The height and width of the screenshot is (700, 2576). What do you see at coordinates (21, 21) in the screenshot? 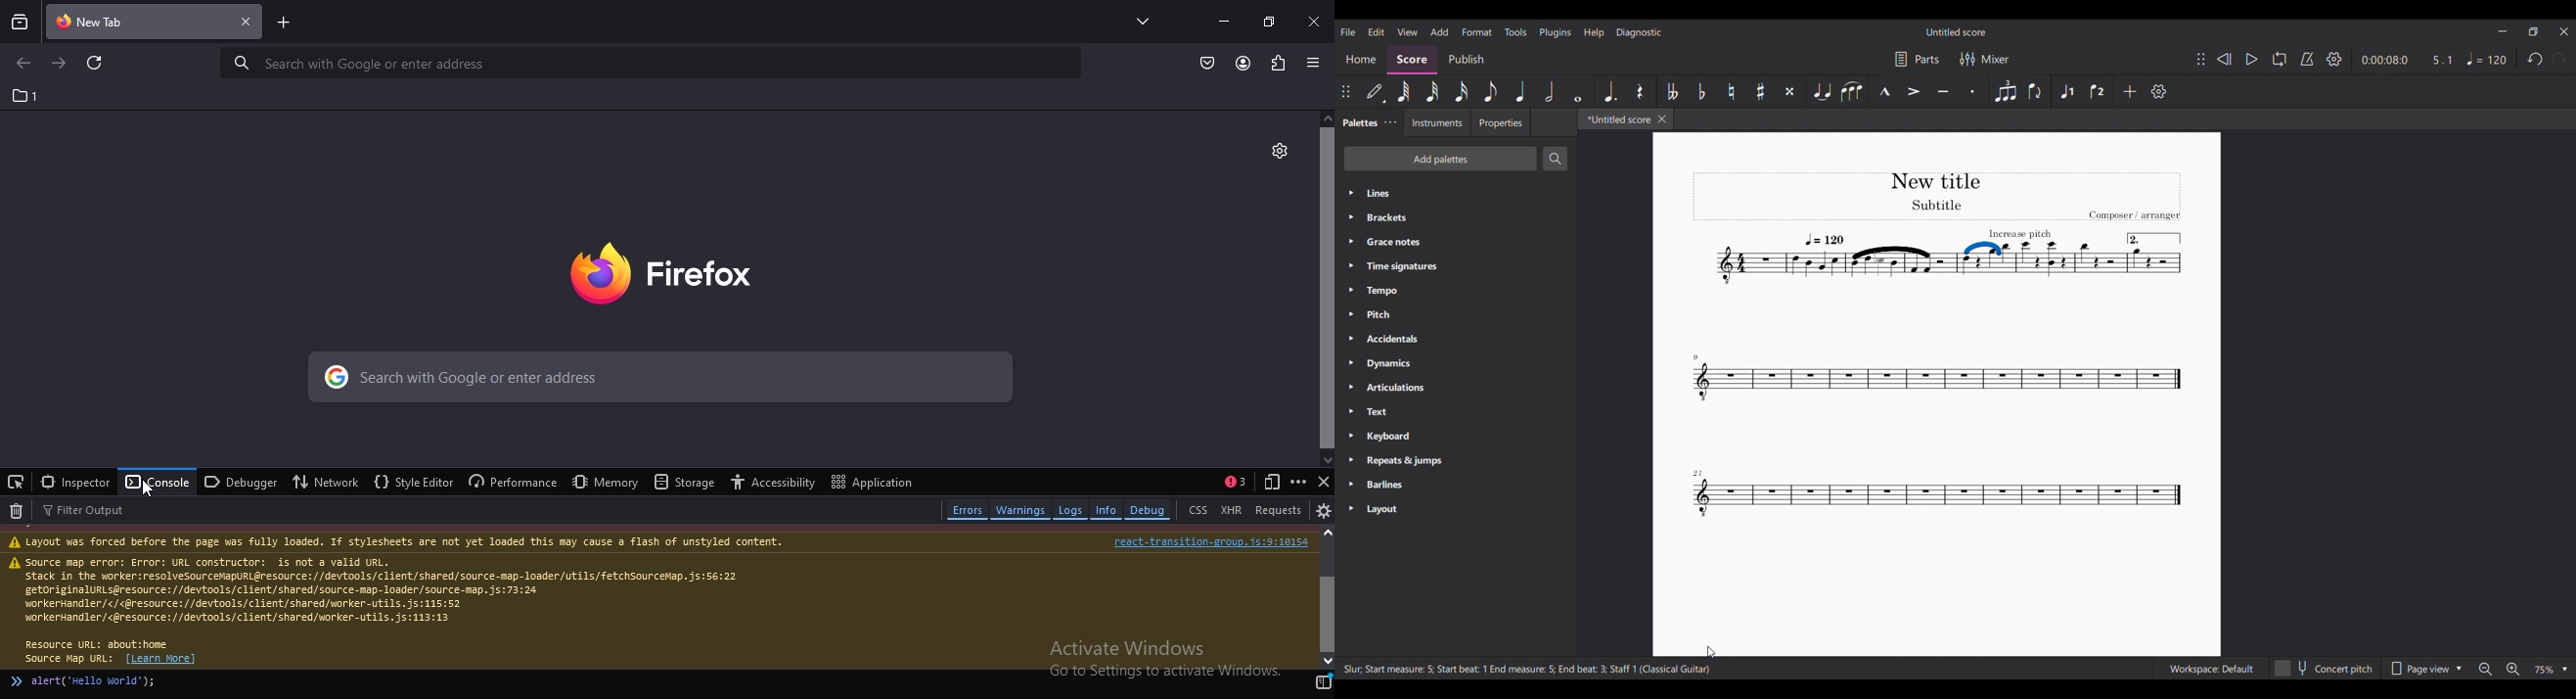
I see `search tabs` at bounding box center [21, 21].